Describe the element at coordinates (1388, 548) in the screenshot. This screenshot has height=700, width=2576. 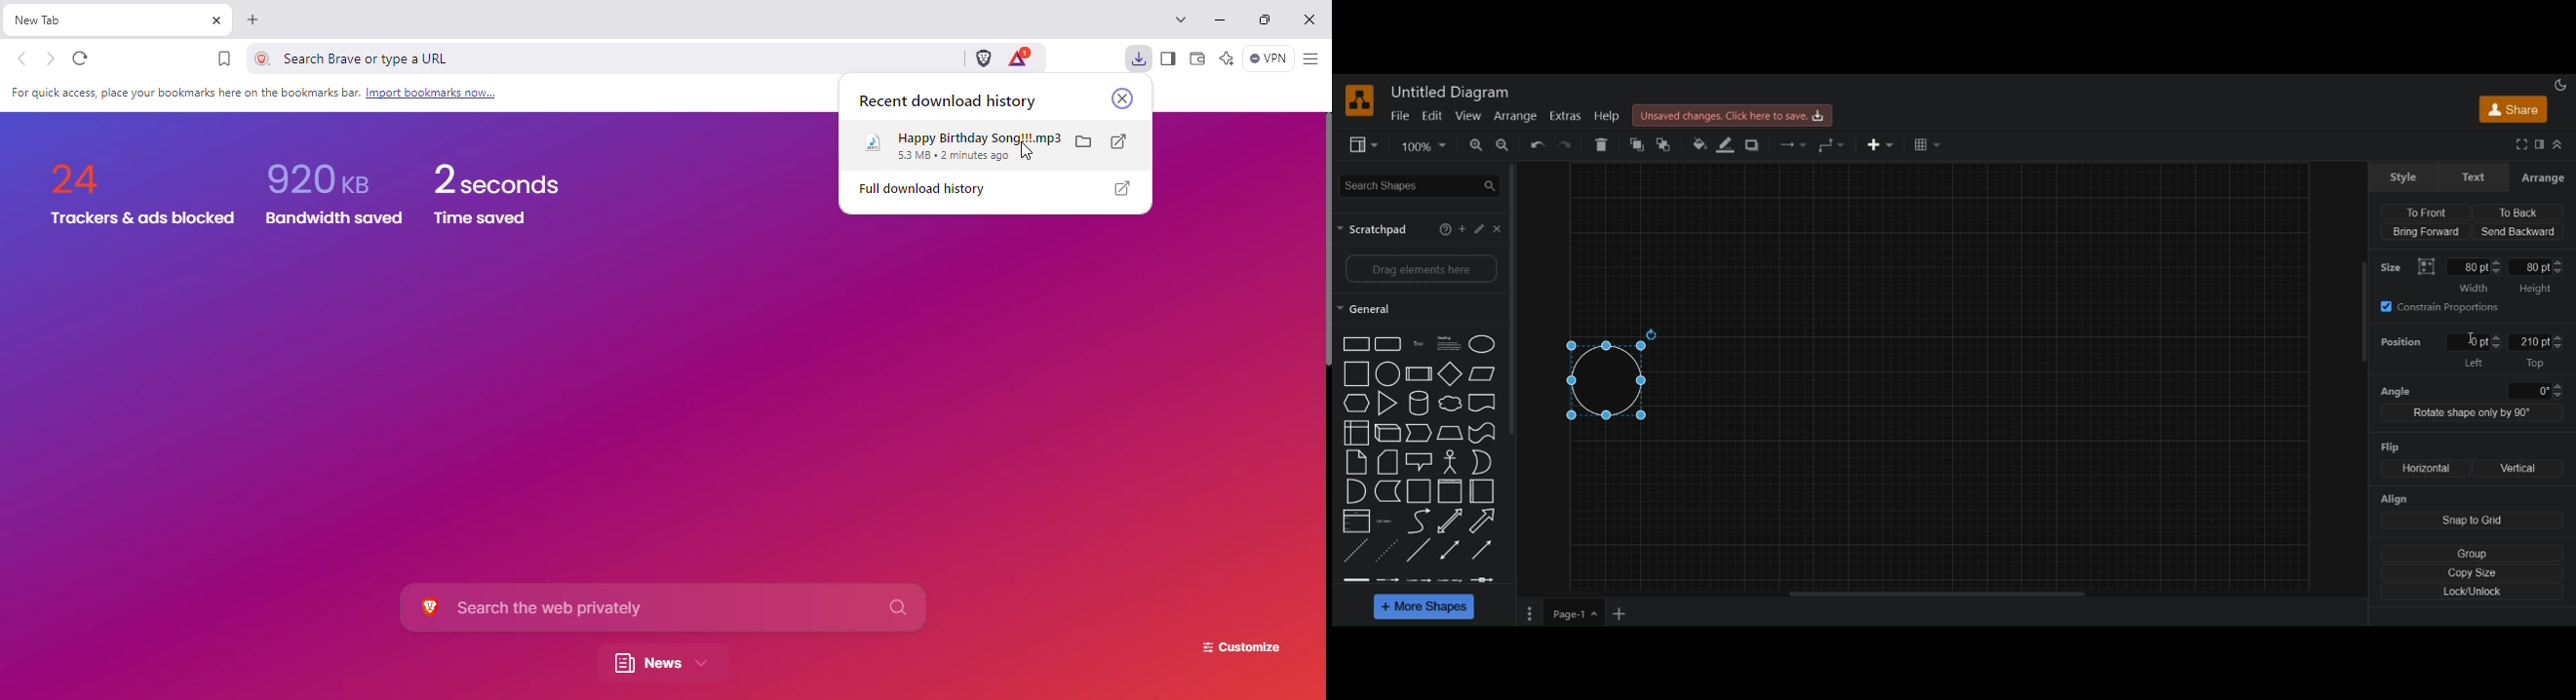
I see `dotted line` at that location.